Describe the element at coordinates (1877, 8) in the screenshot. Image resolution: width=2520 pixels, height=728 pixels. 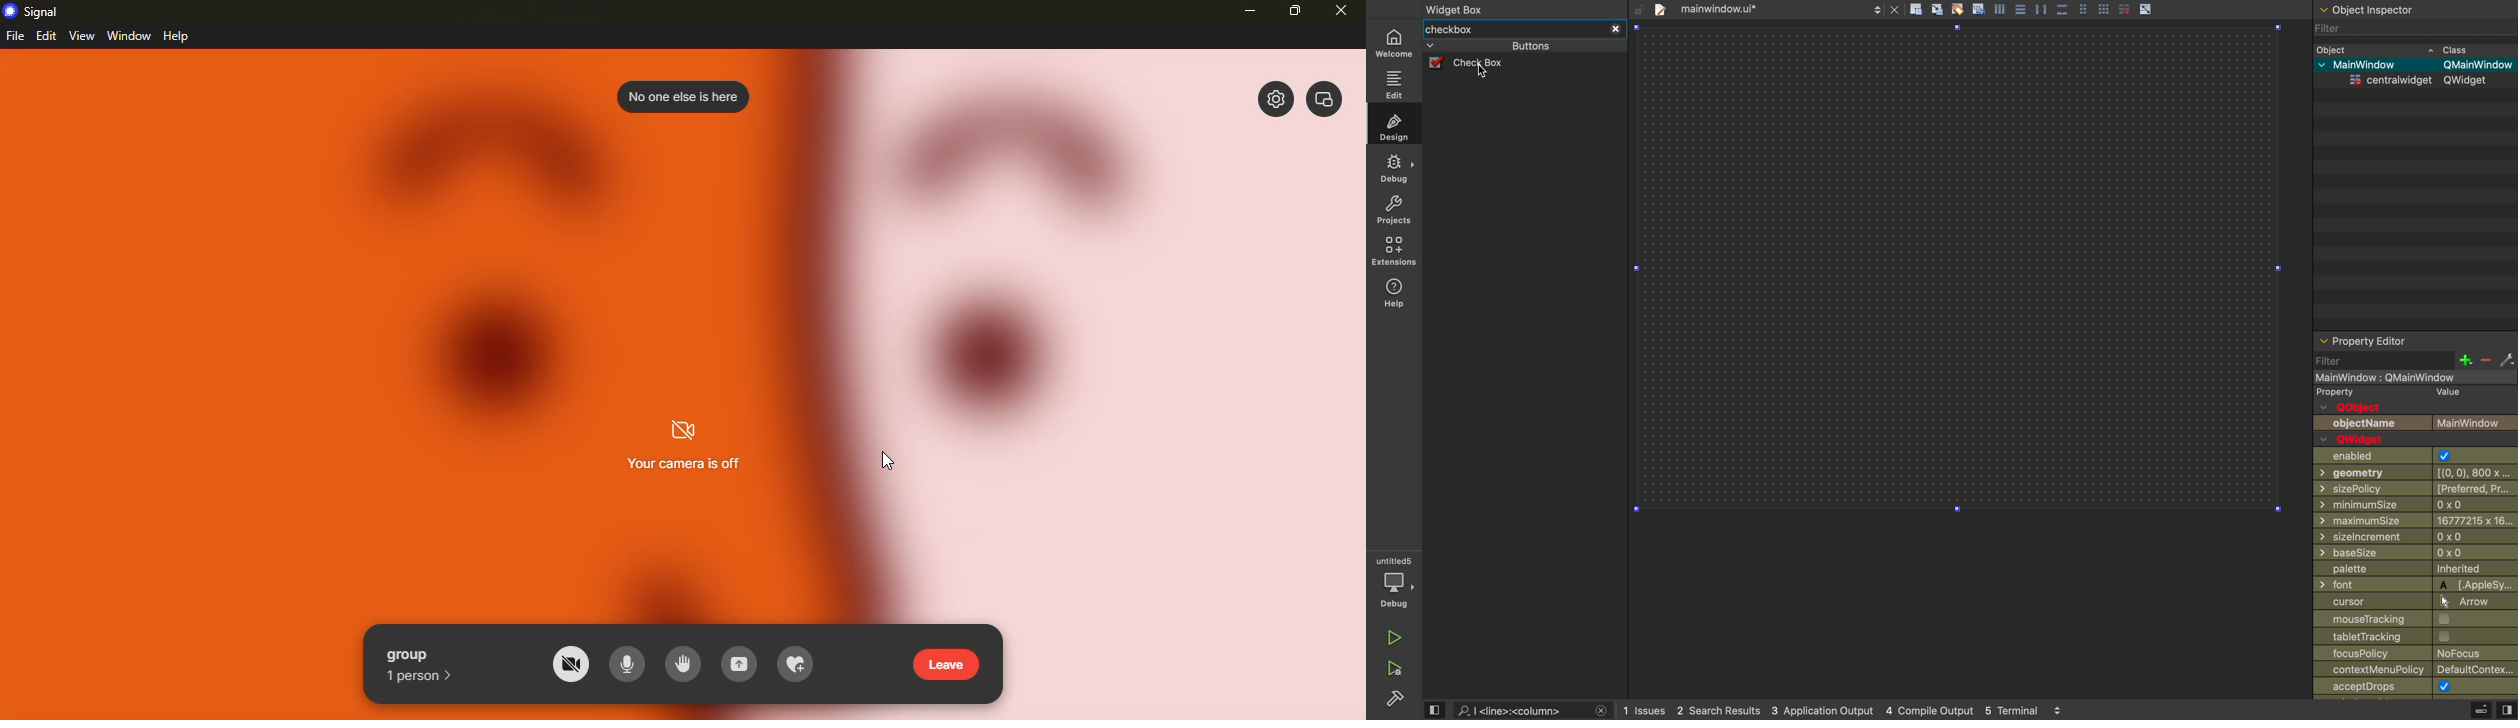
I see `next/back` at that location.